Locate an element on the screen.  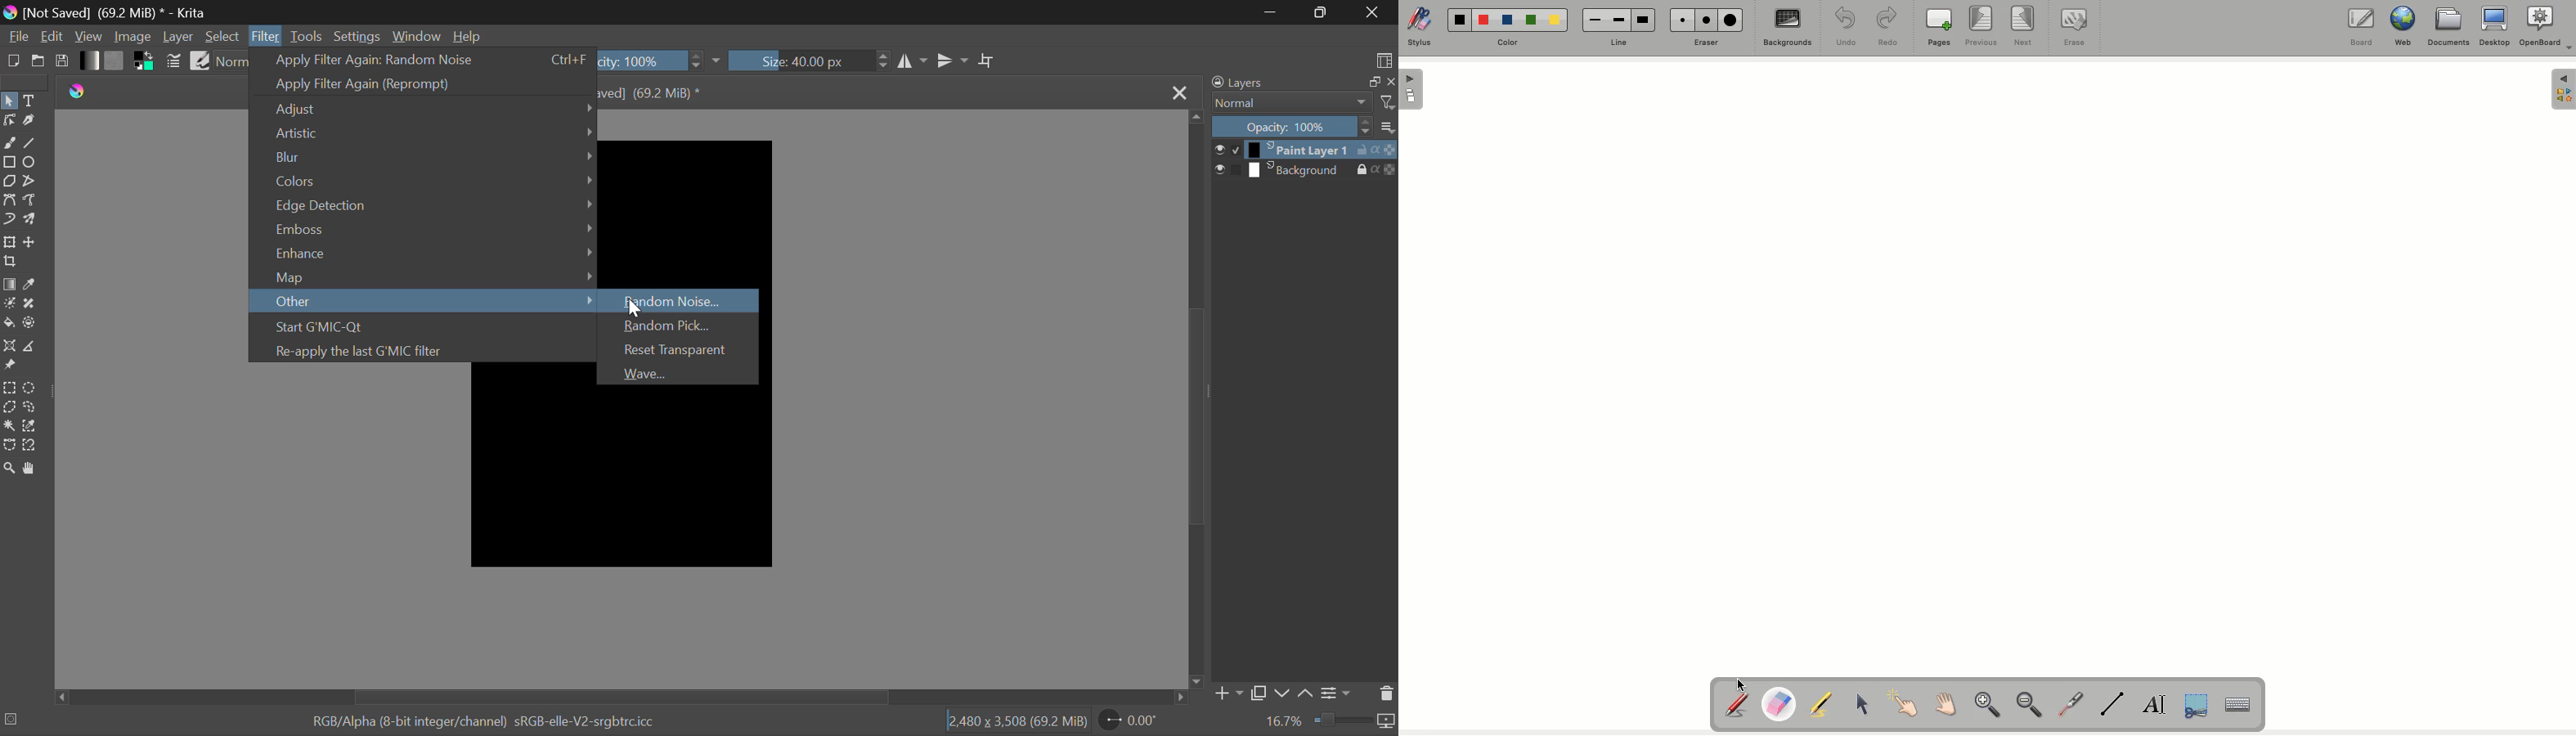
Move Layer is located at coordinates (31, 244).